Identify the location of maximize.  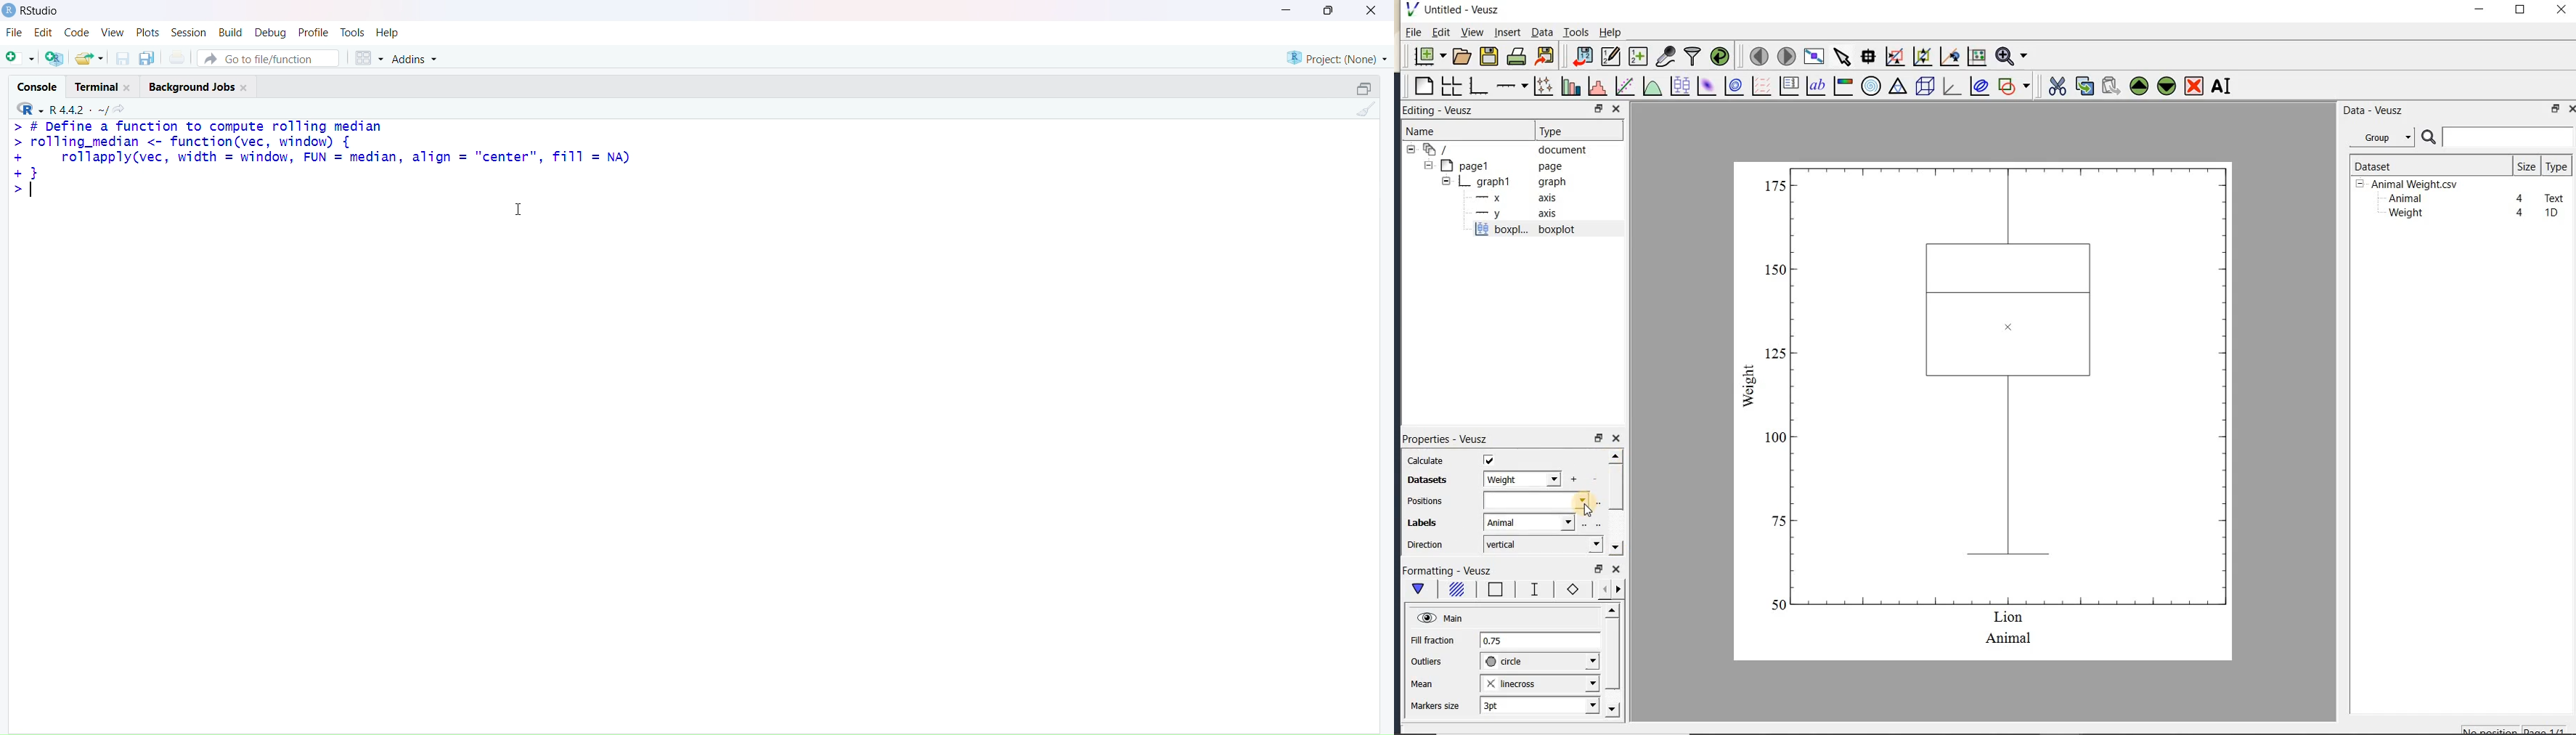
(2521, 10).